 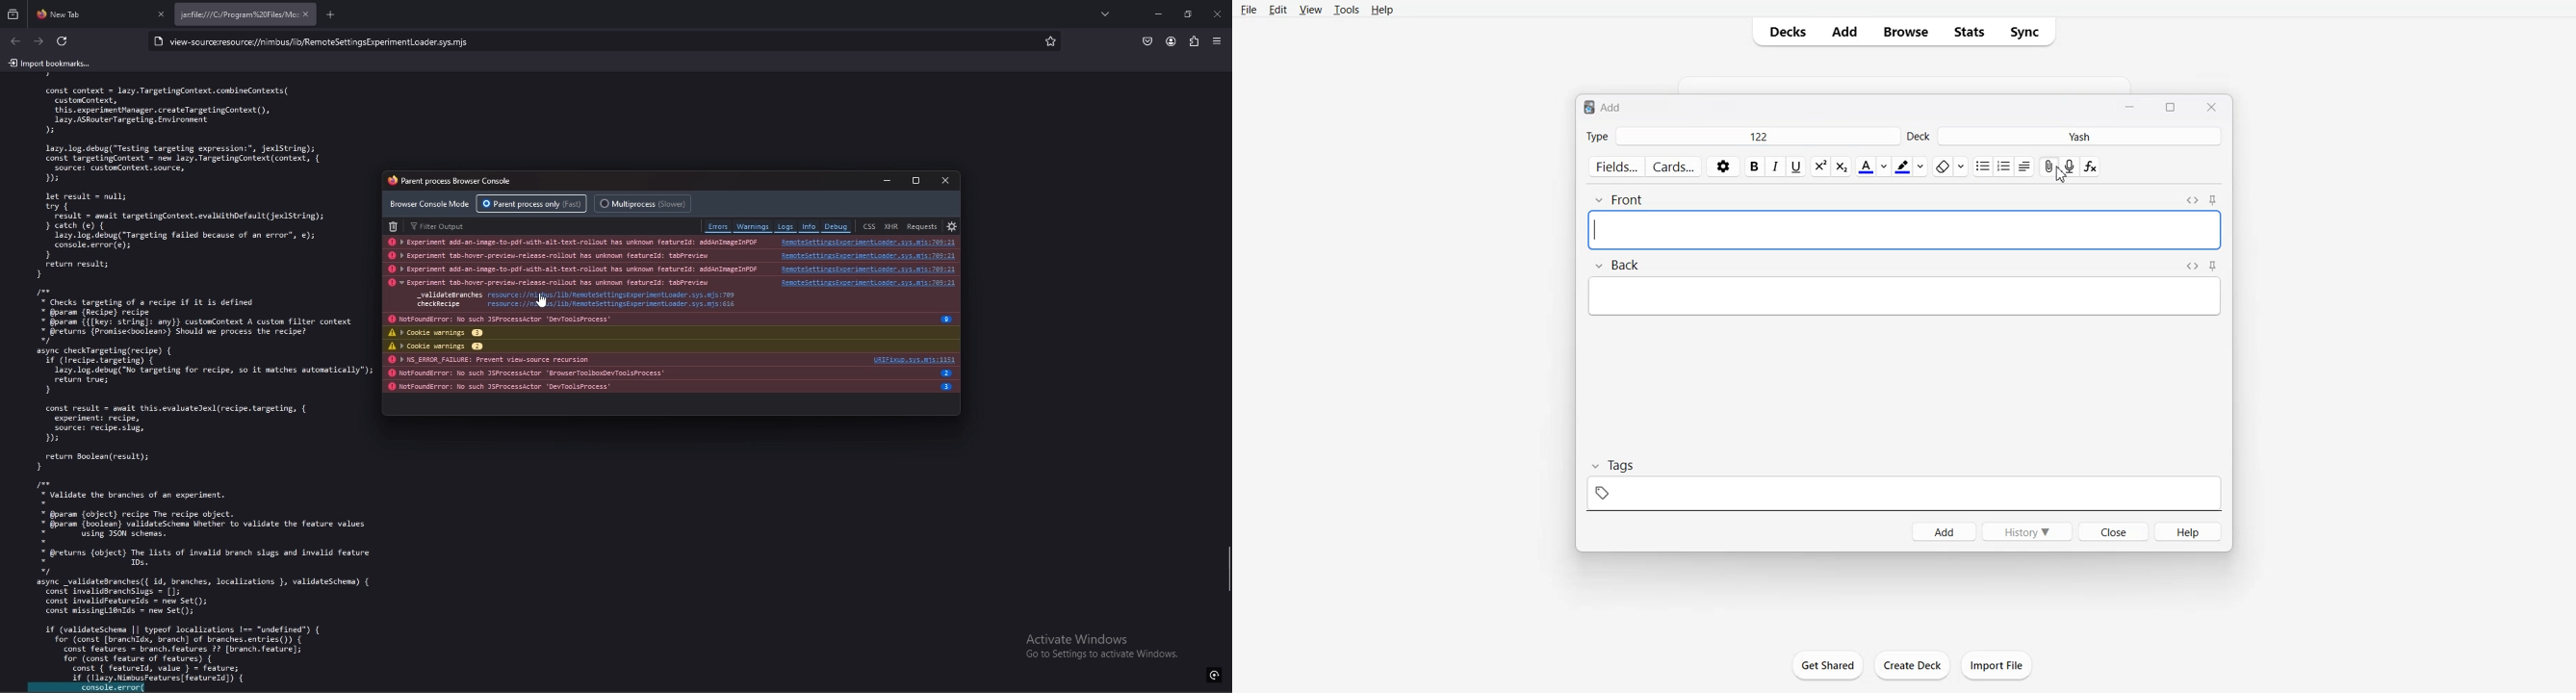 What do you see at coordinates (866, 243) in the screenshot?
I see `source` at bounding box center [866, 243].